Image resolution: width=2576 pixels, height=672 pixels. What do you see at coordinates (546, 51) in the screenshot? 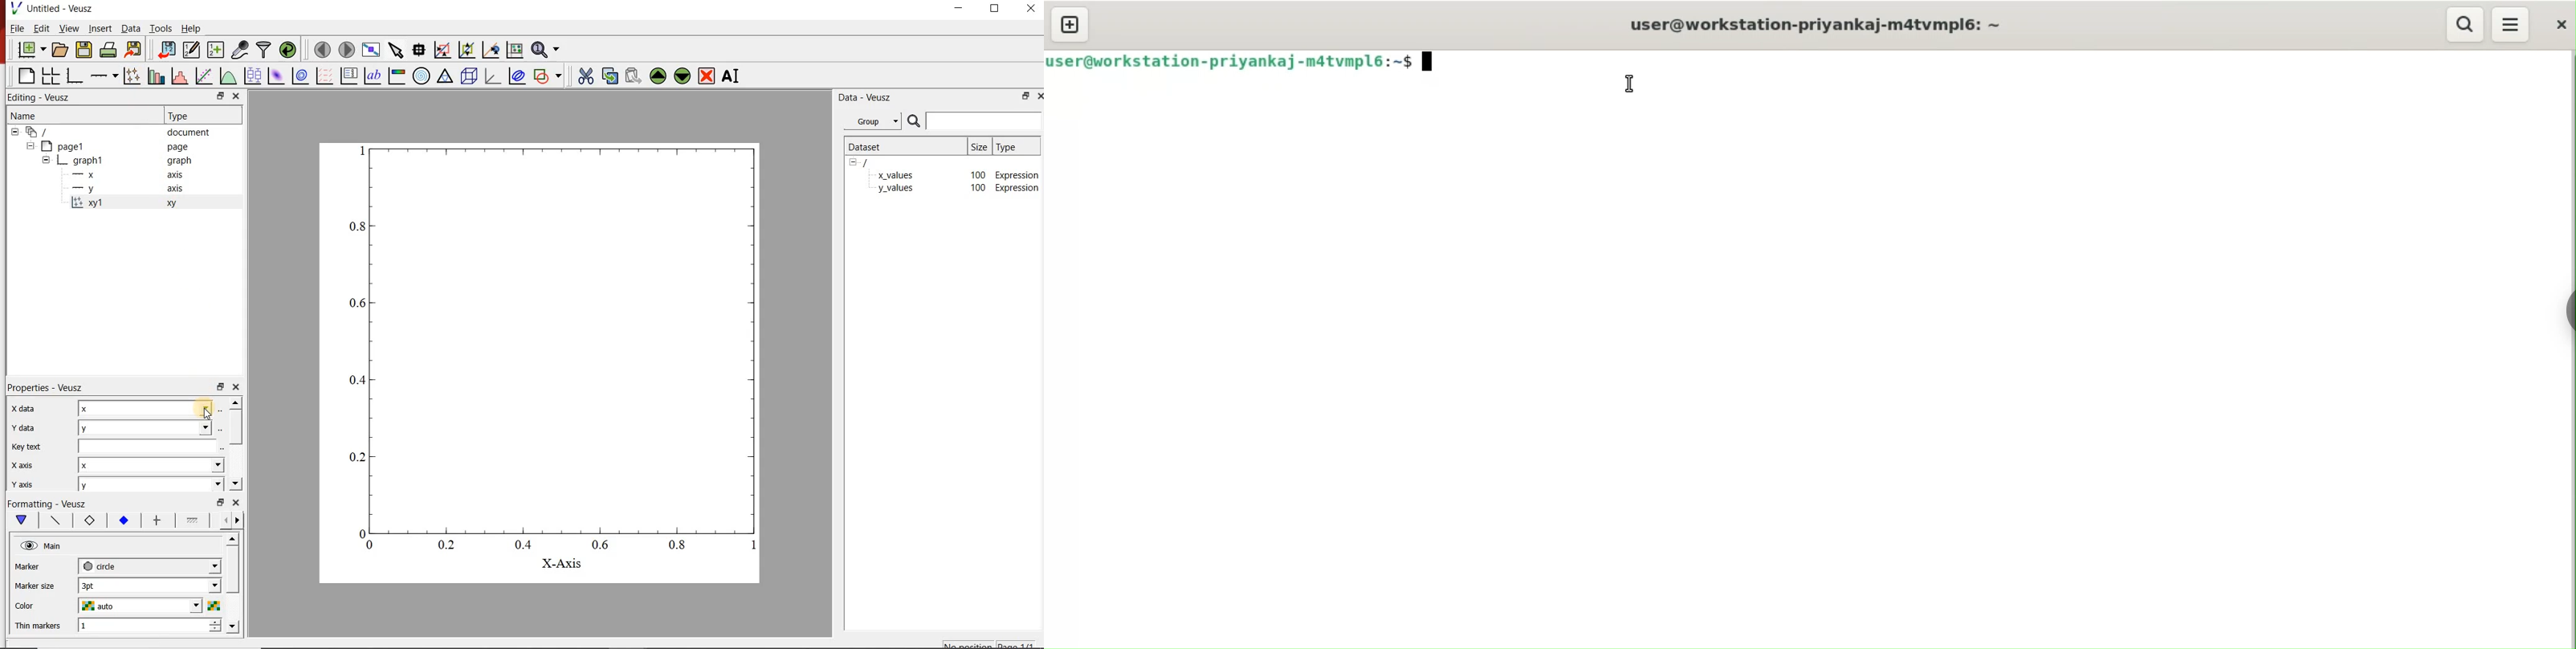
I see `zoom functions menu` at bounding box center [546, 51].